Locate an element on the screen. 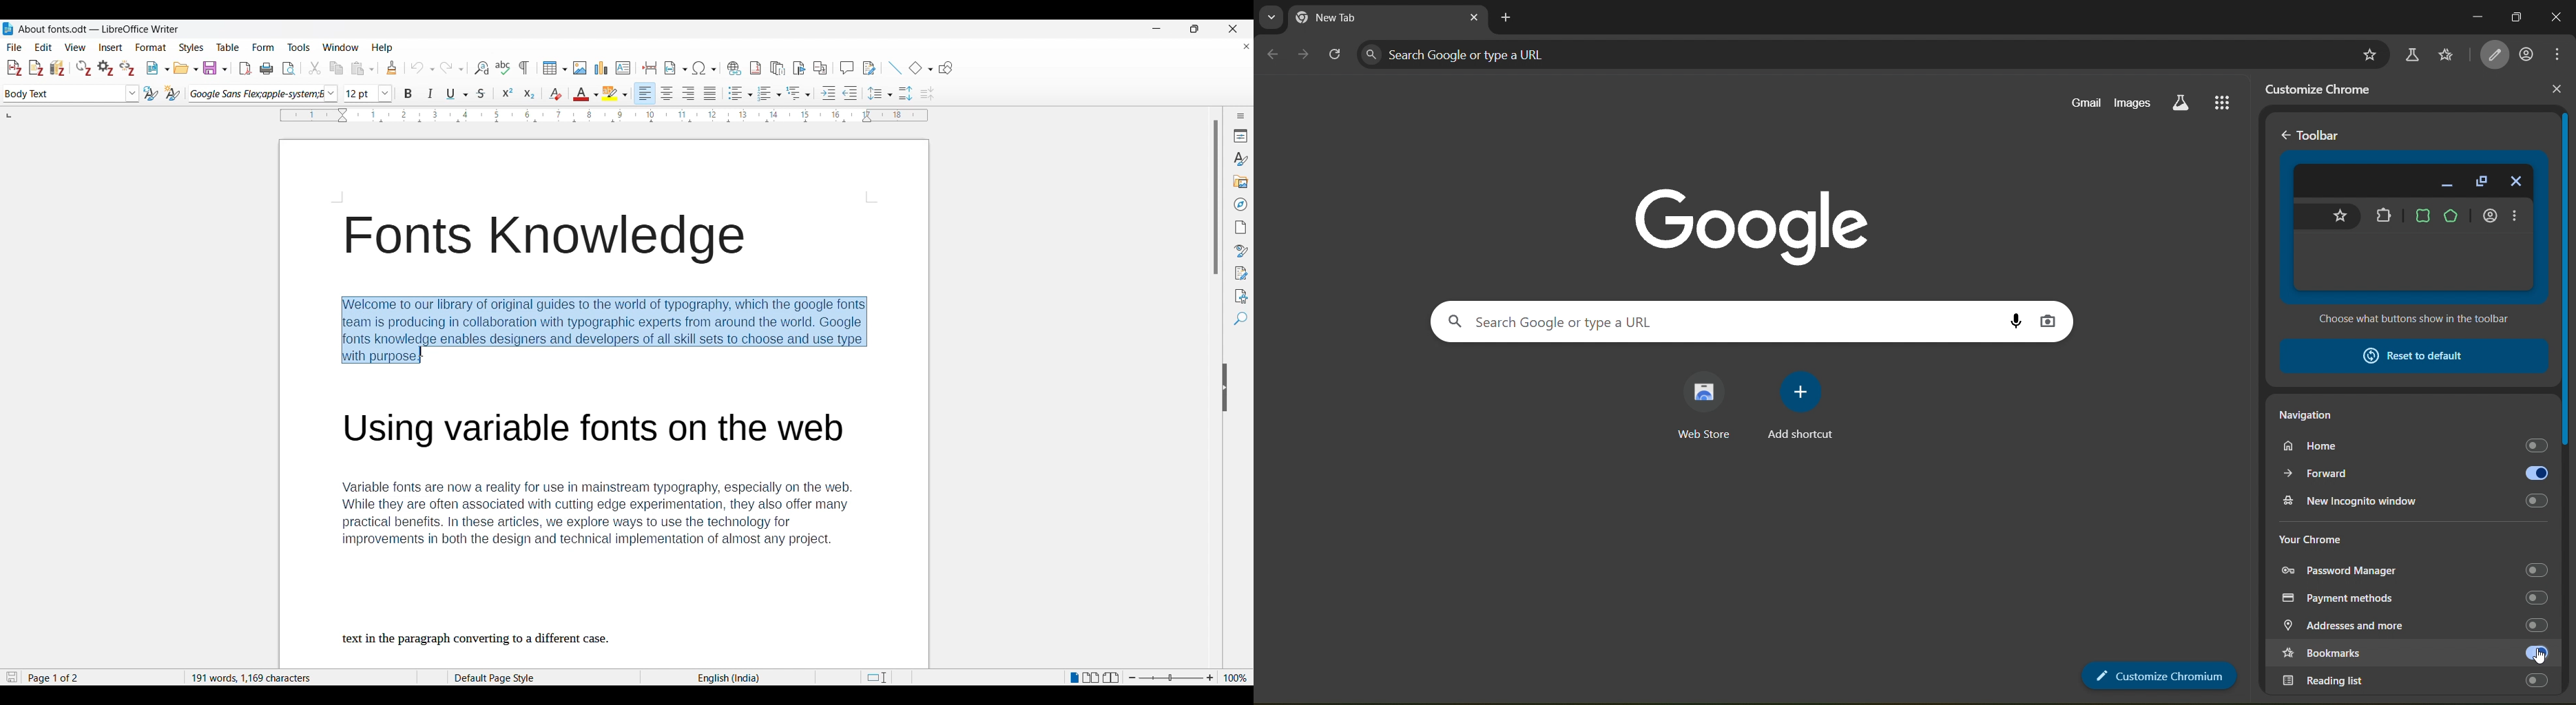 The image size is (2576, 728). Justified alignment is located at coordinates (710, 93).